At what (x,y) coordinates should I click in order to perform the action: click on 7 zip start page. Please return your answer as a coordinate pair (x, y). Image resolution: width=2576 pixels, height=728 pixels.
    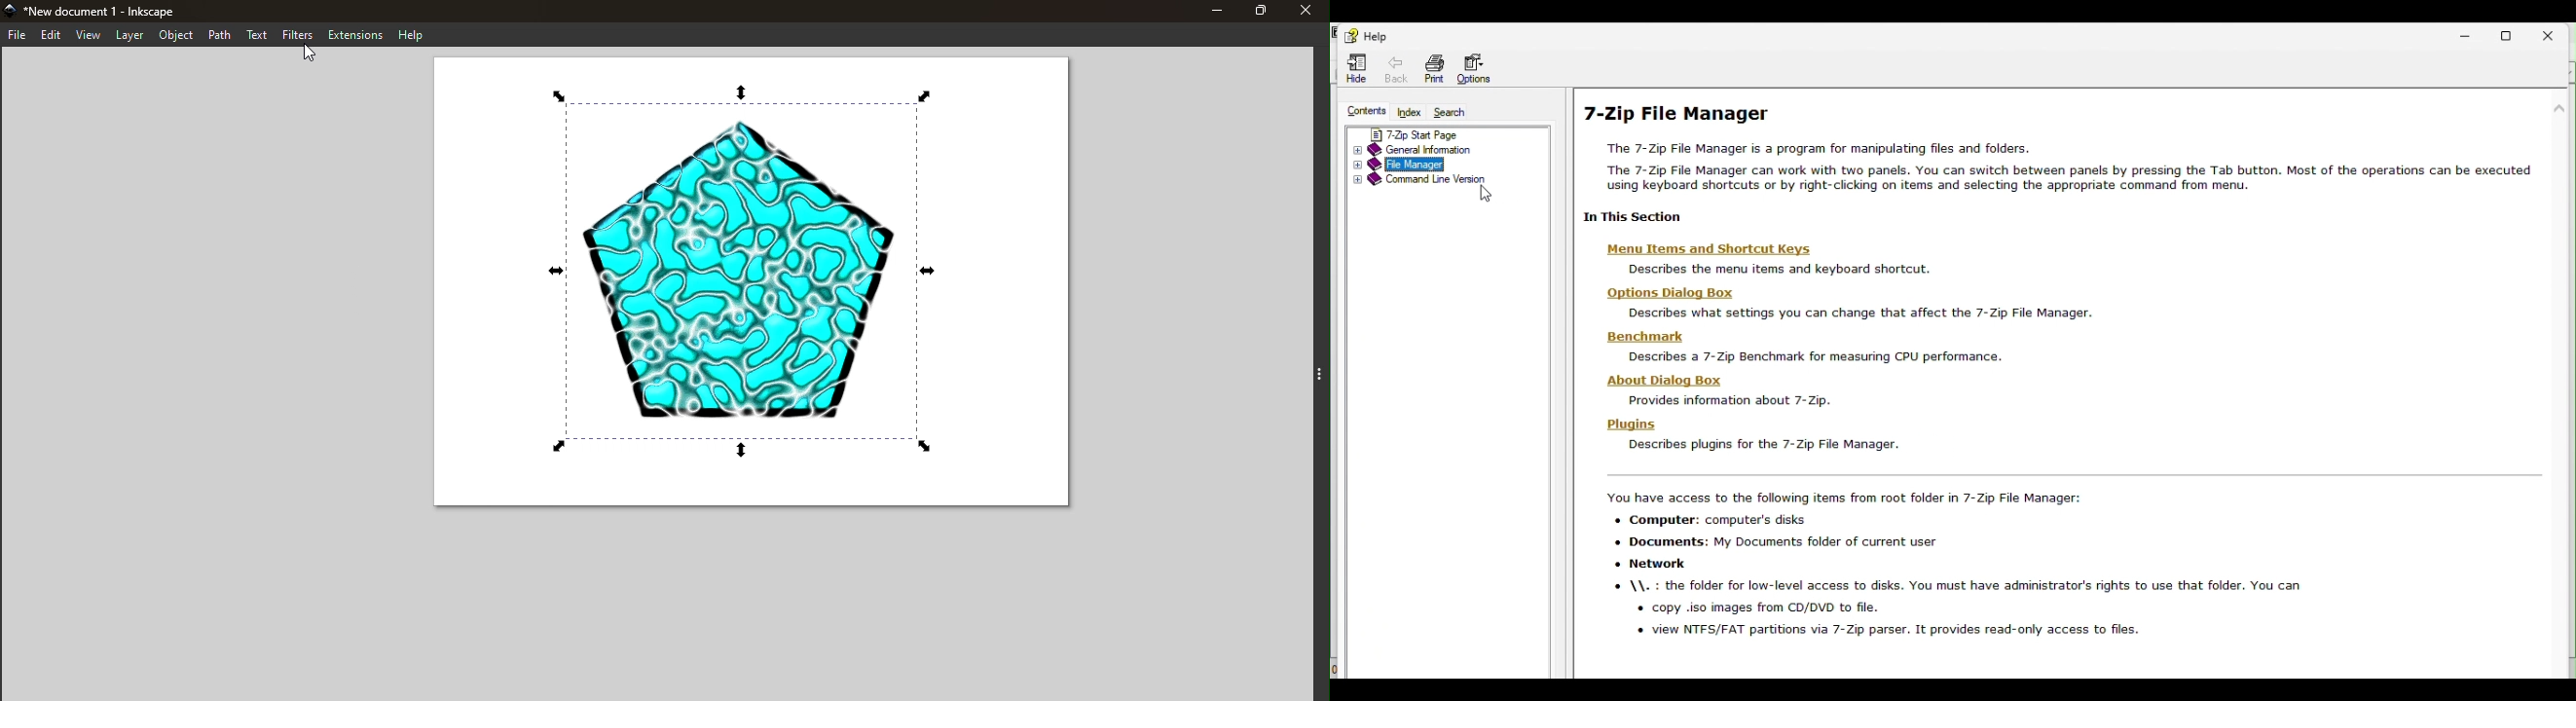
    Looking at the image, I should click on (1433, 134).